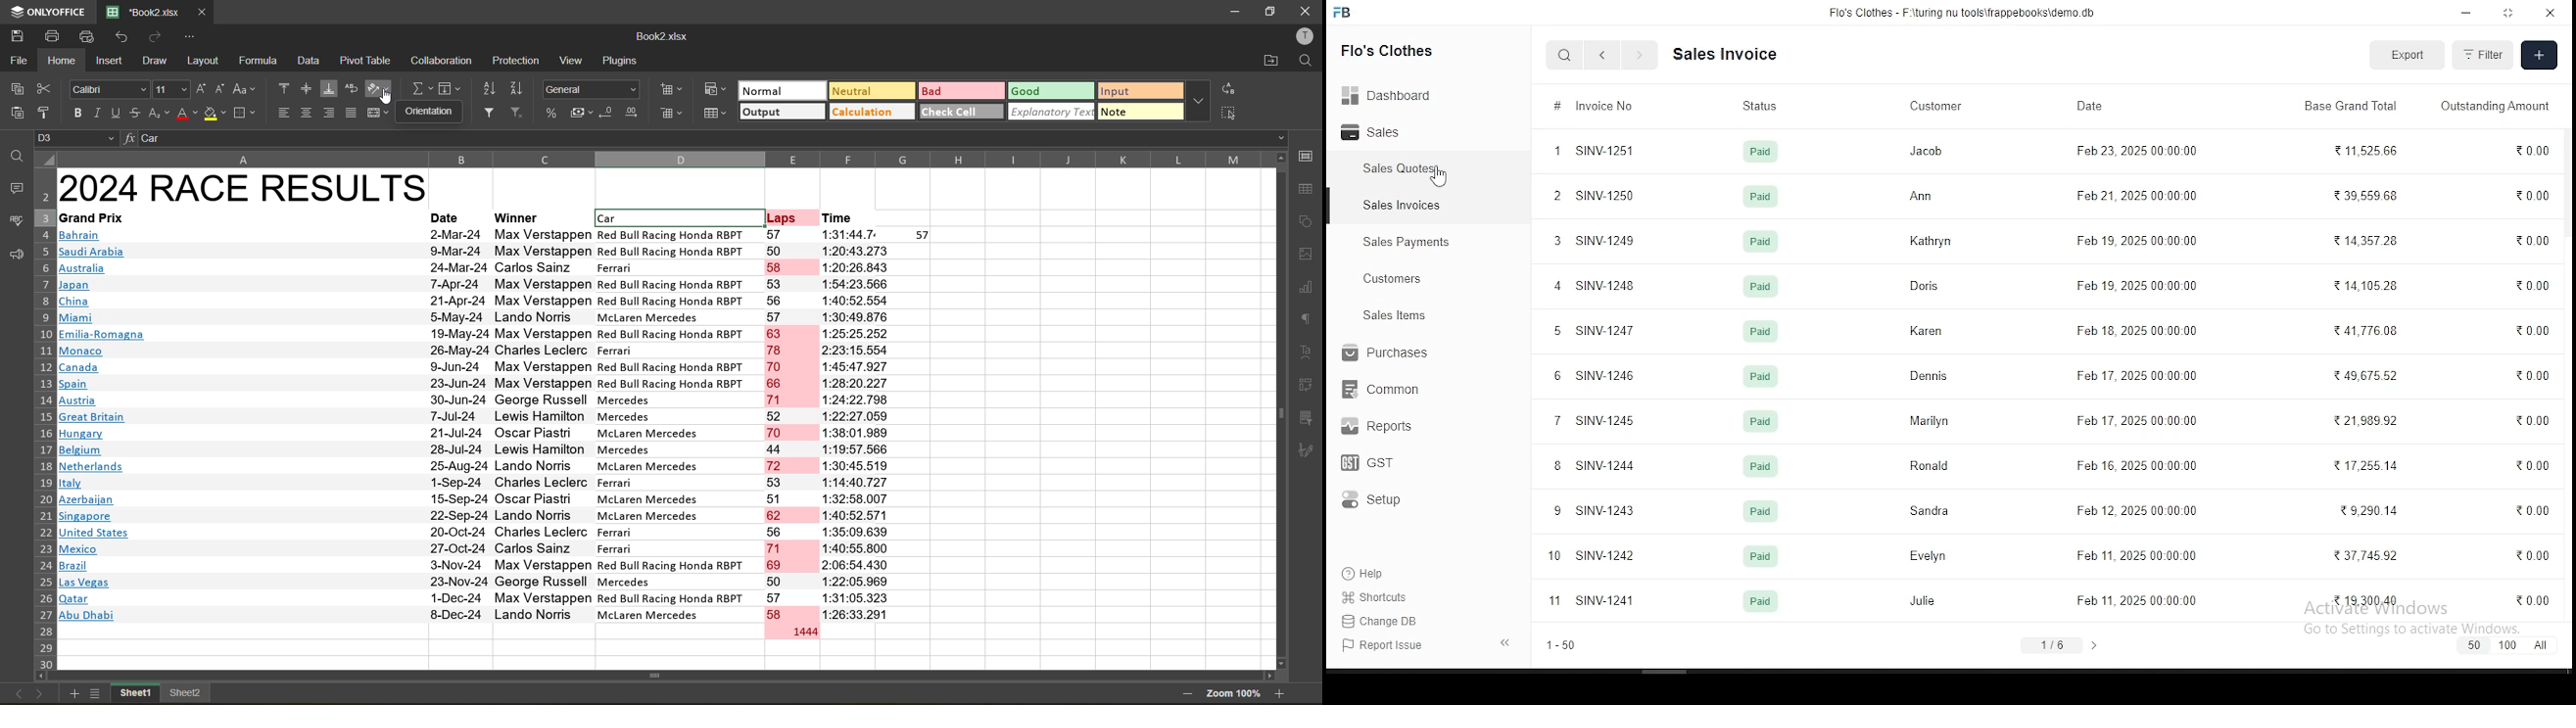 The height and width of the screenshot is (728, 2576). What do you see at coordinates (962, 114) in the screenshot?
I see `check cell` at bounding box center [962, 114].